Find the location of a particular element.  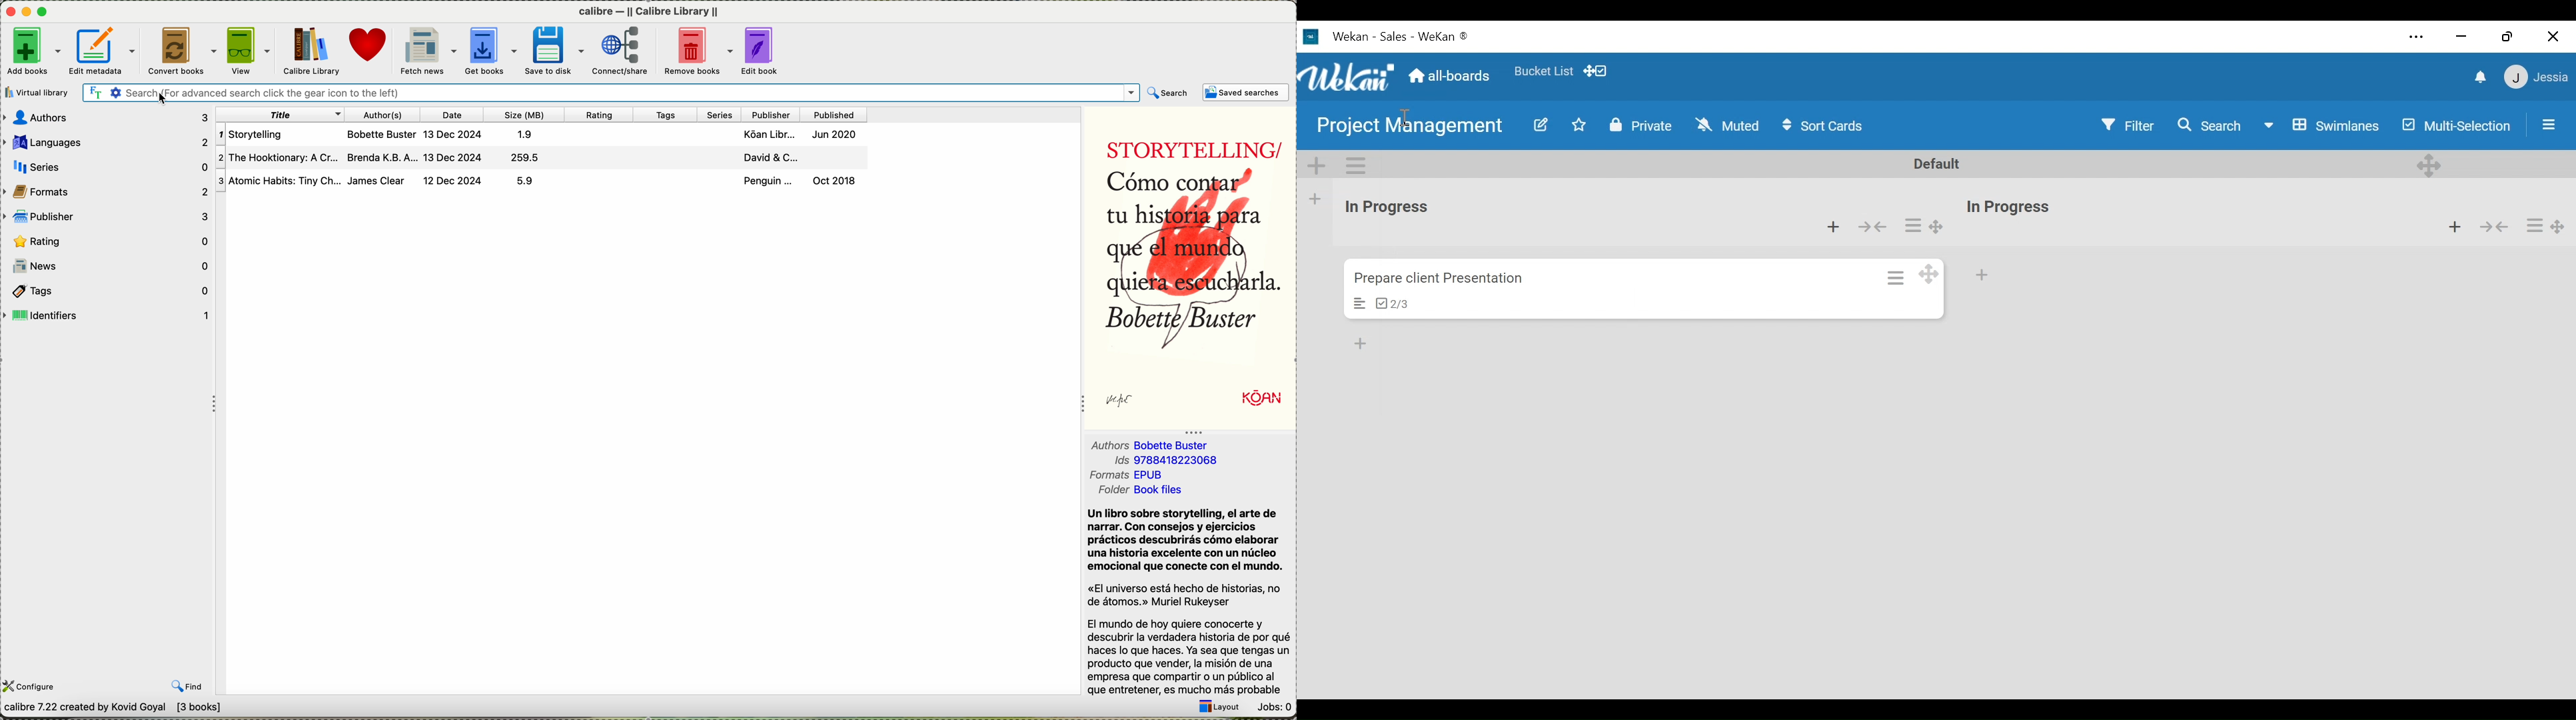

authors is located at coordinates (105, 116).